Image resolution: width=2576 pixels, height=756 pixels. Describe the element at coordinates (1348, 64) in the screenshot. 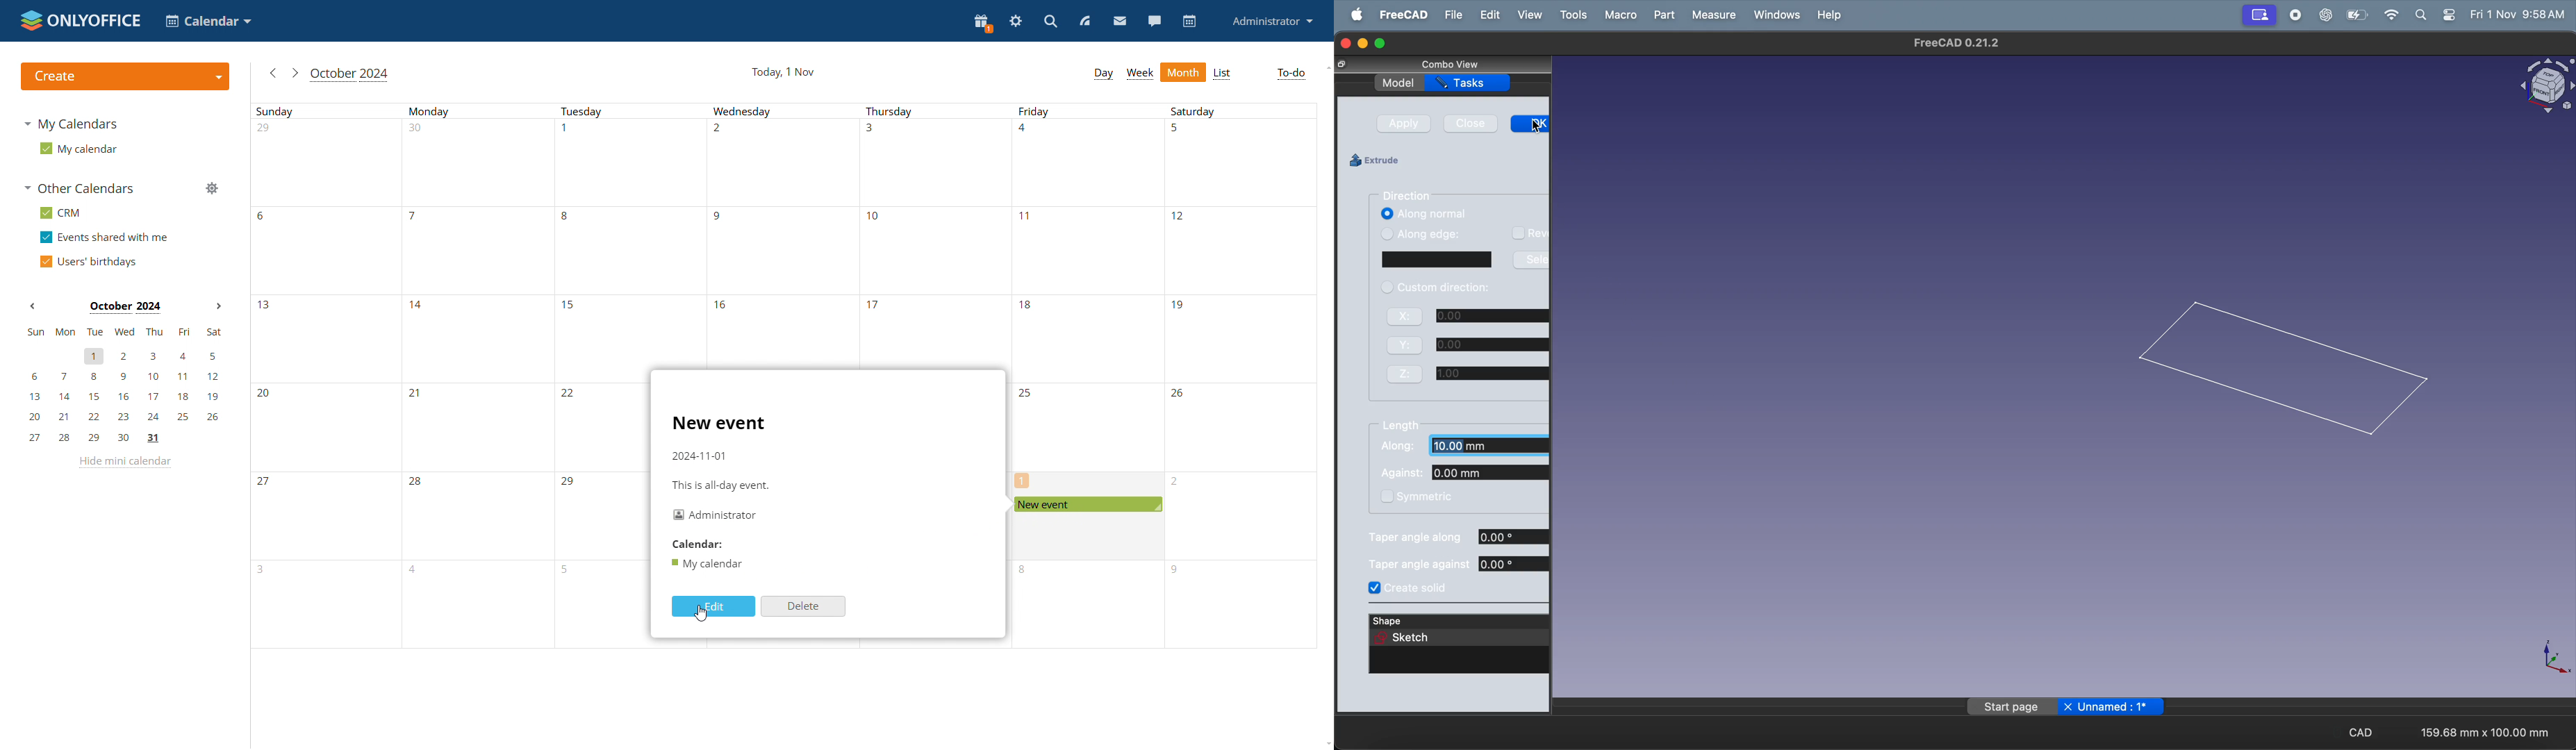

I see `close` at that location.